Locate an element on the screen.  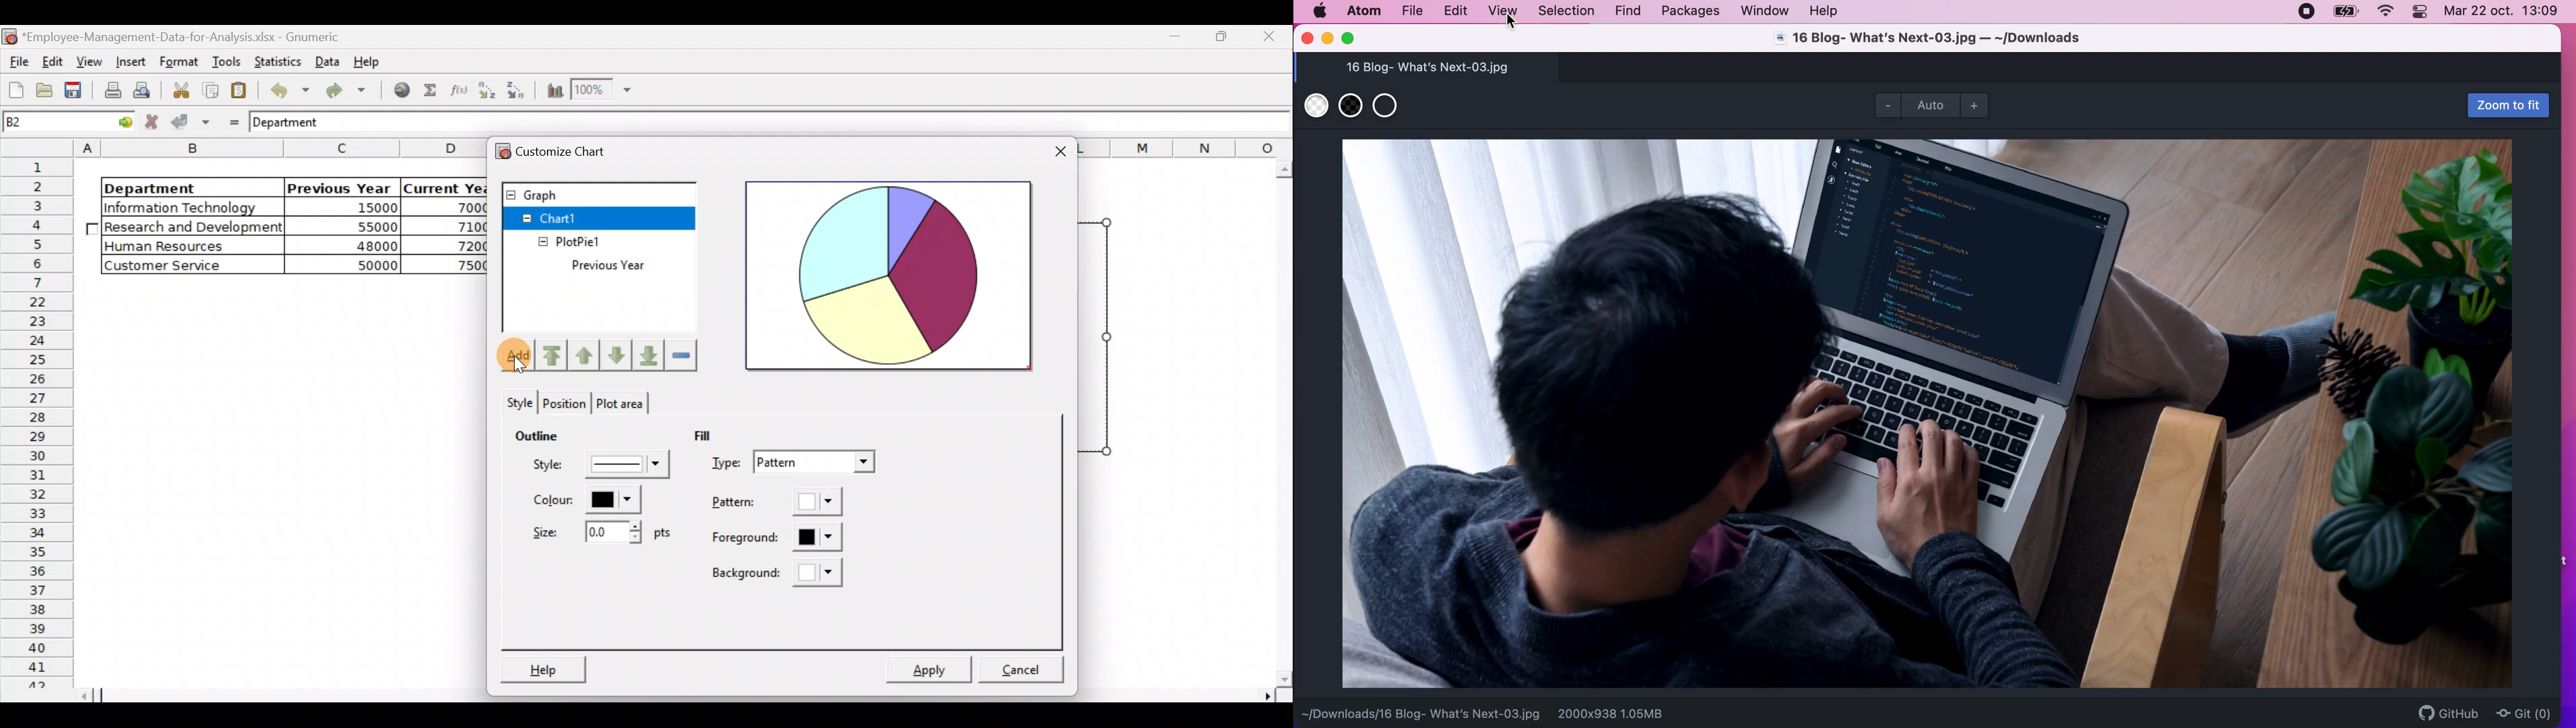
Size is located at coordinates (599, 533).